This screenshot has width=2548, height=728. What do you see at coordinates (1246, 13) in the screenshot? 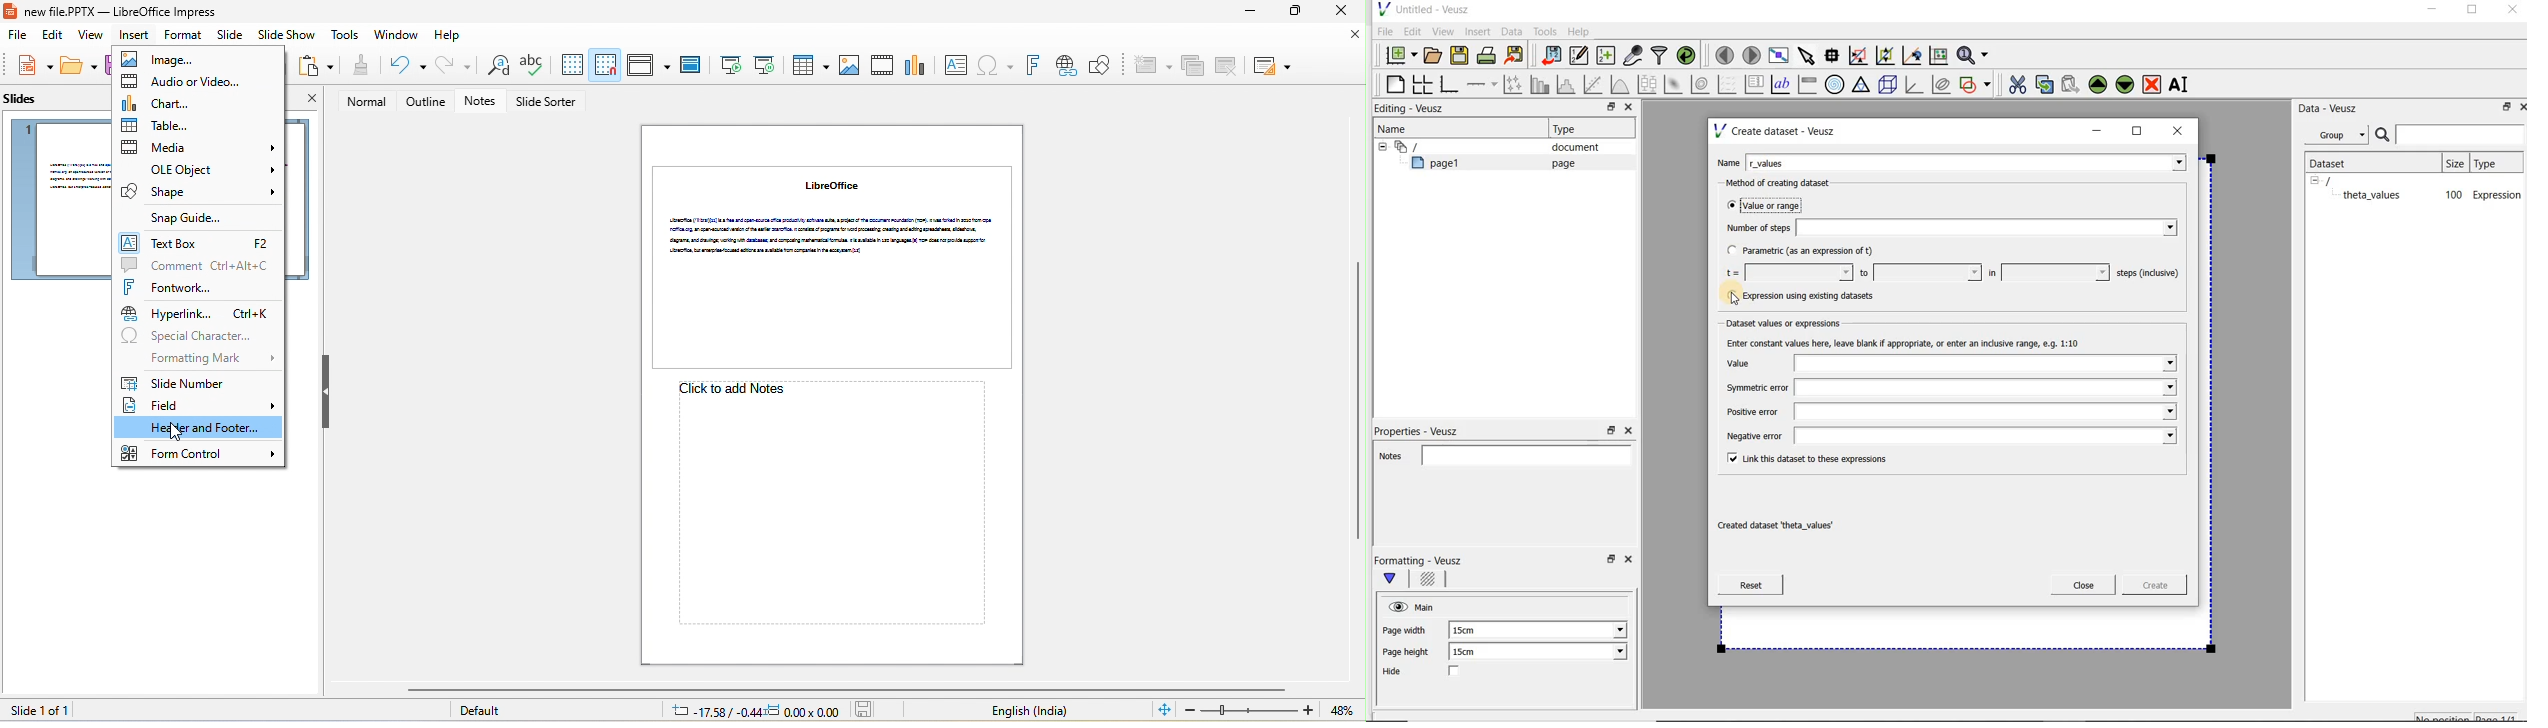
I see `minimize` at bounding box center [1246, 13].